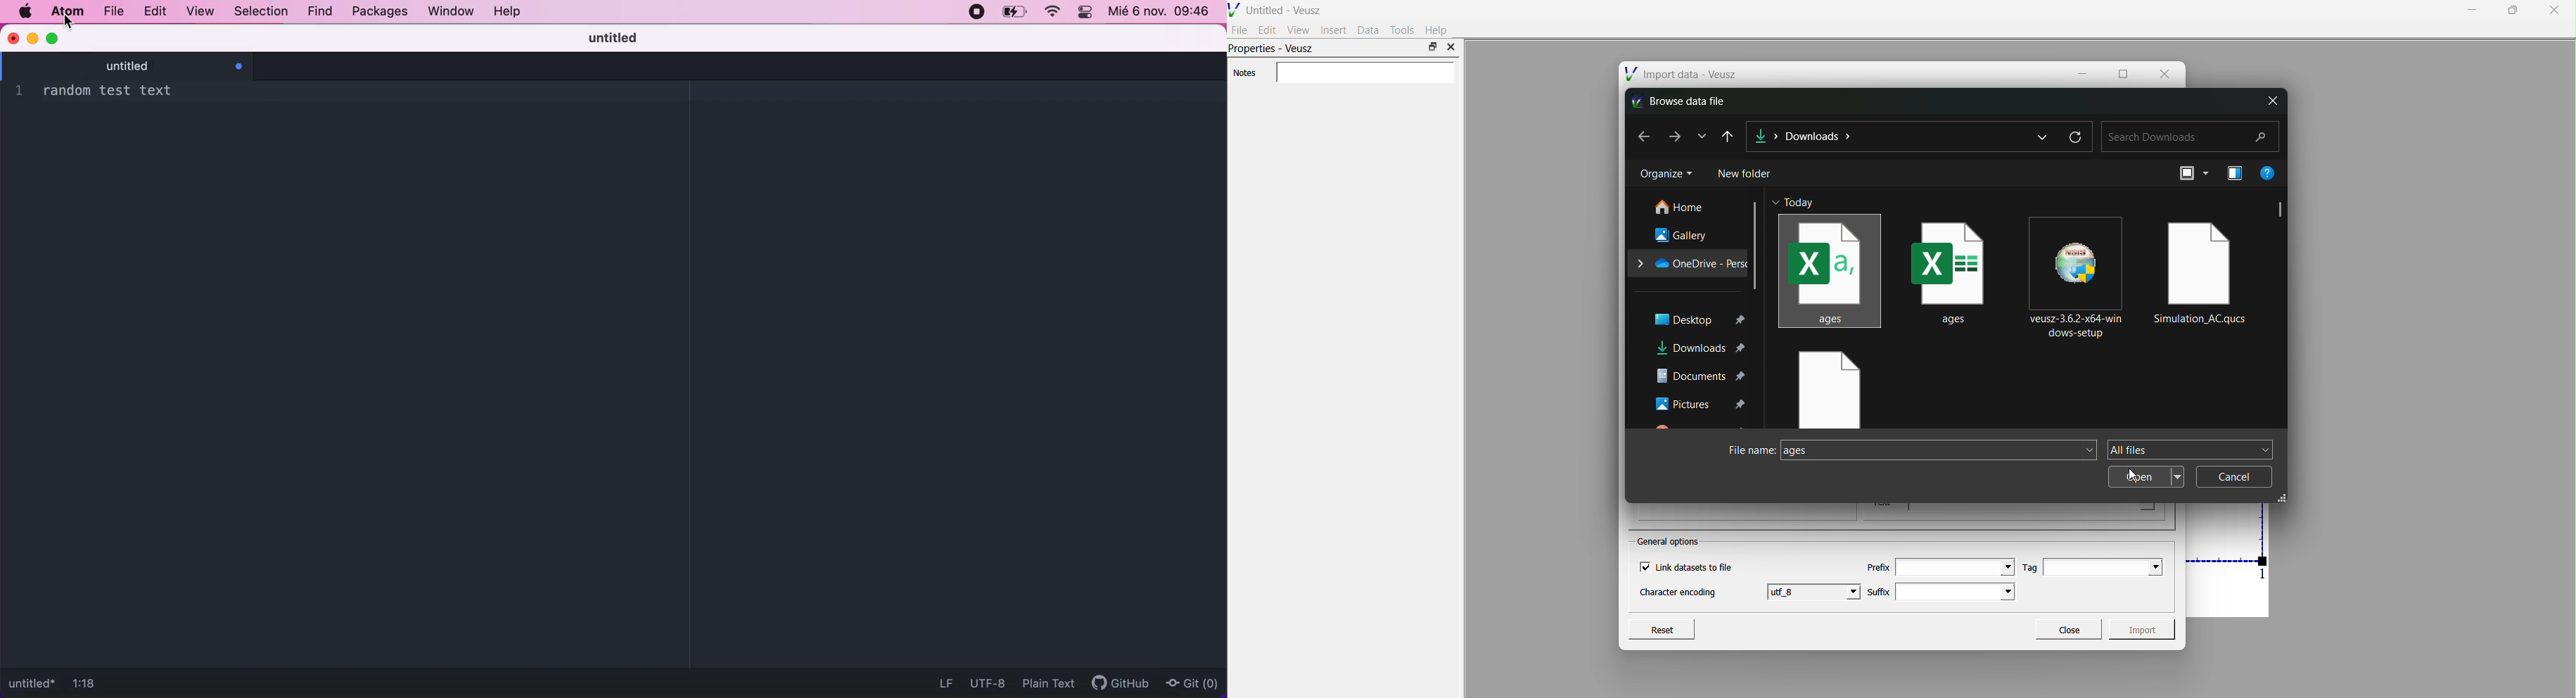 The image size is (2576, 700). Describe the element at coordinates (1162, 13) in the screenshot. I see `Mié 6 nov. 09:46` at that location.